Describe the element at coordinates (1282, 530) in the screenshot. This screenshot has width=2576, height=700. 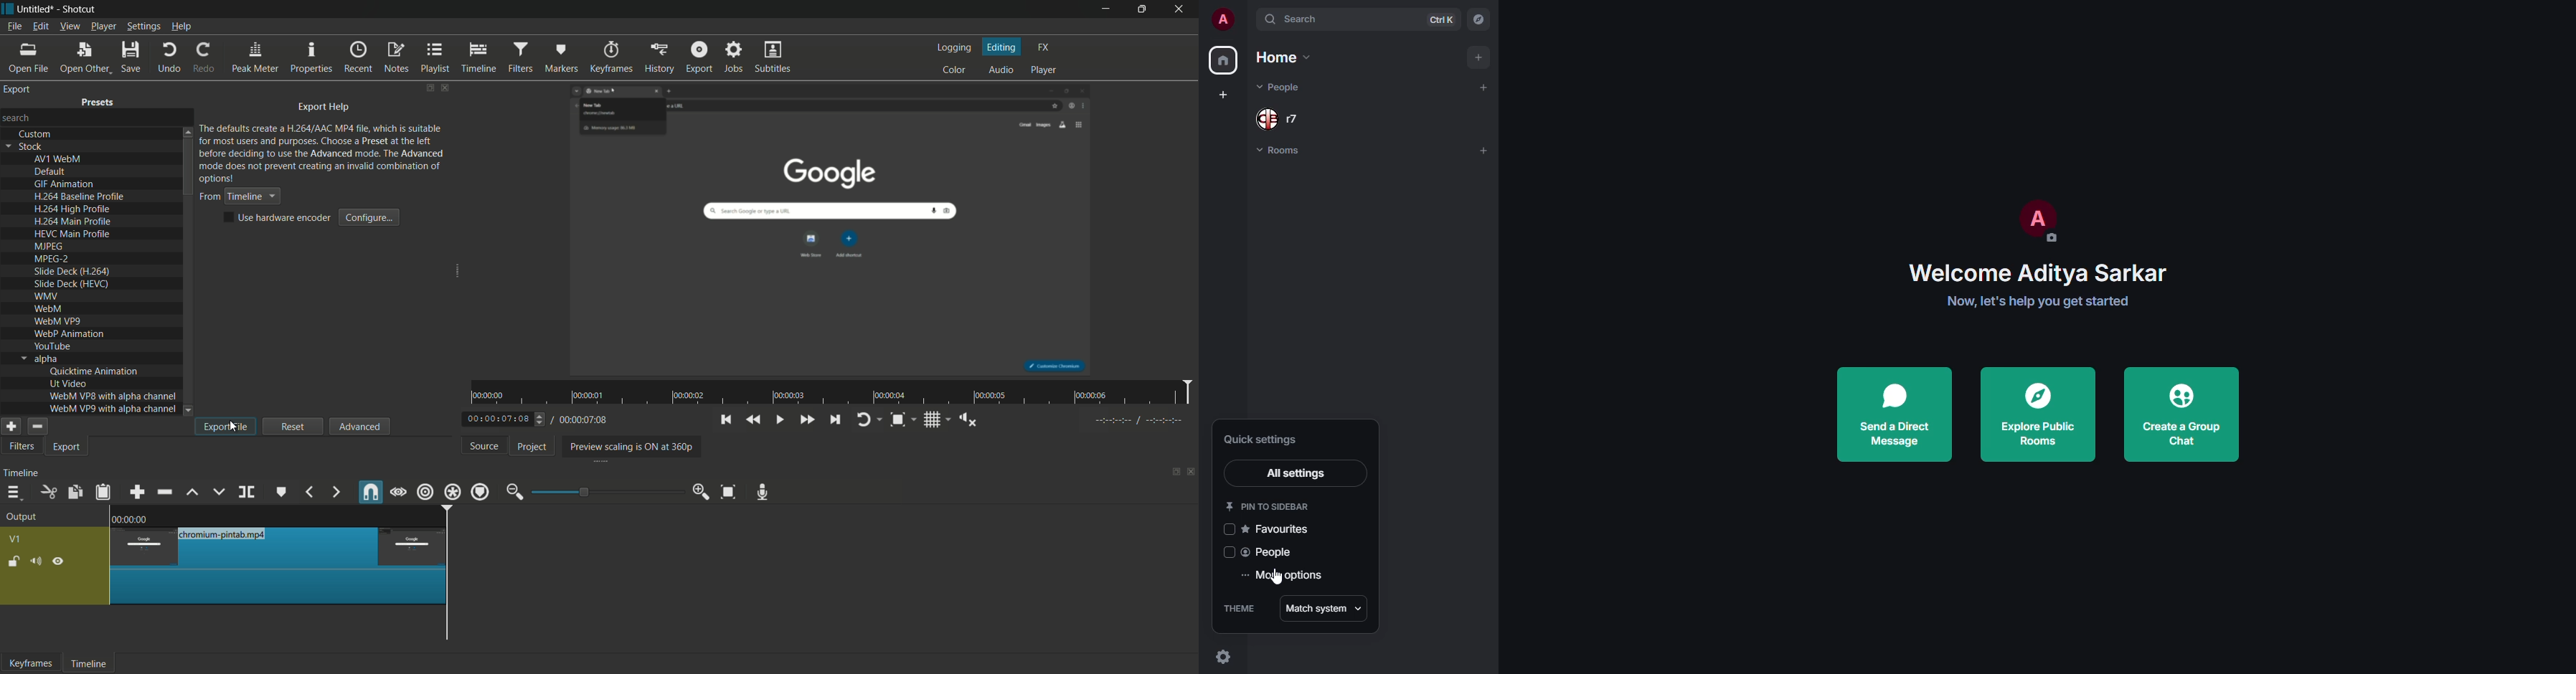
I see `favorites` at that location.